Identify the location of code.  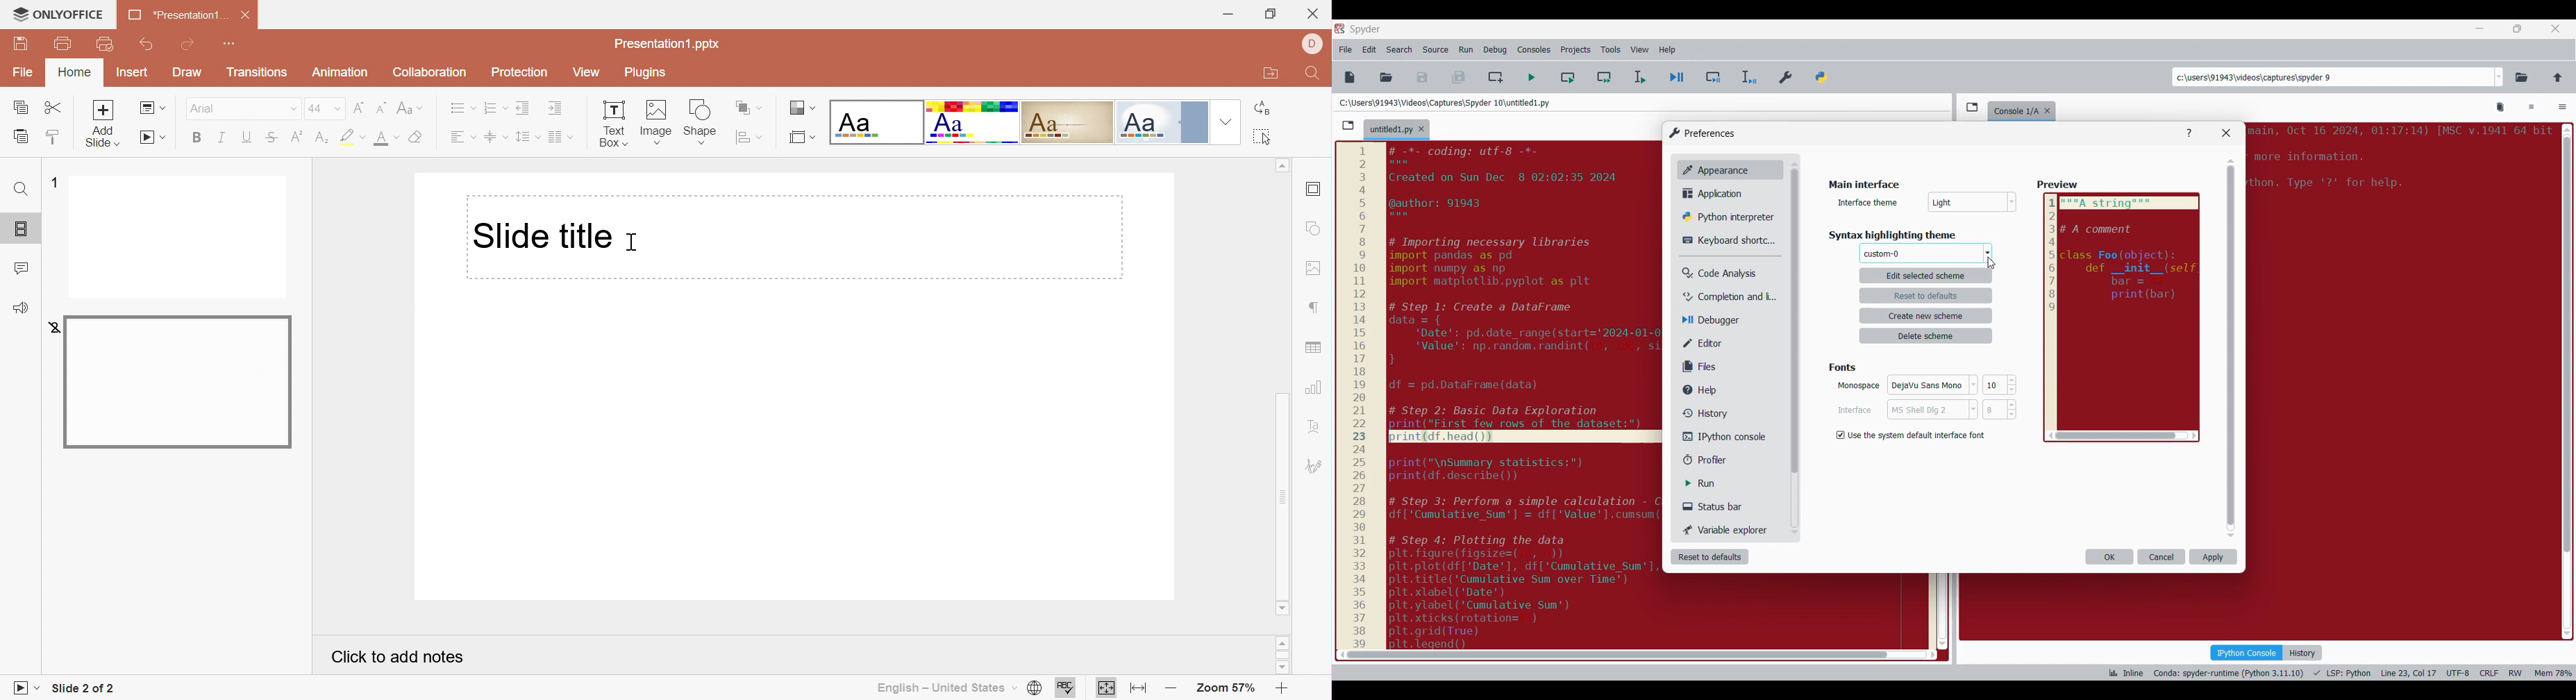
(1526, 394).